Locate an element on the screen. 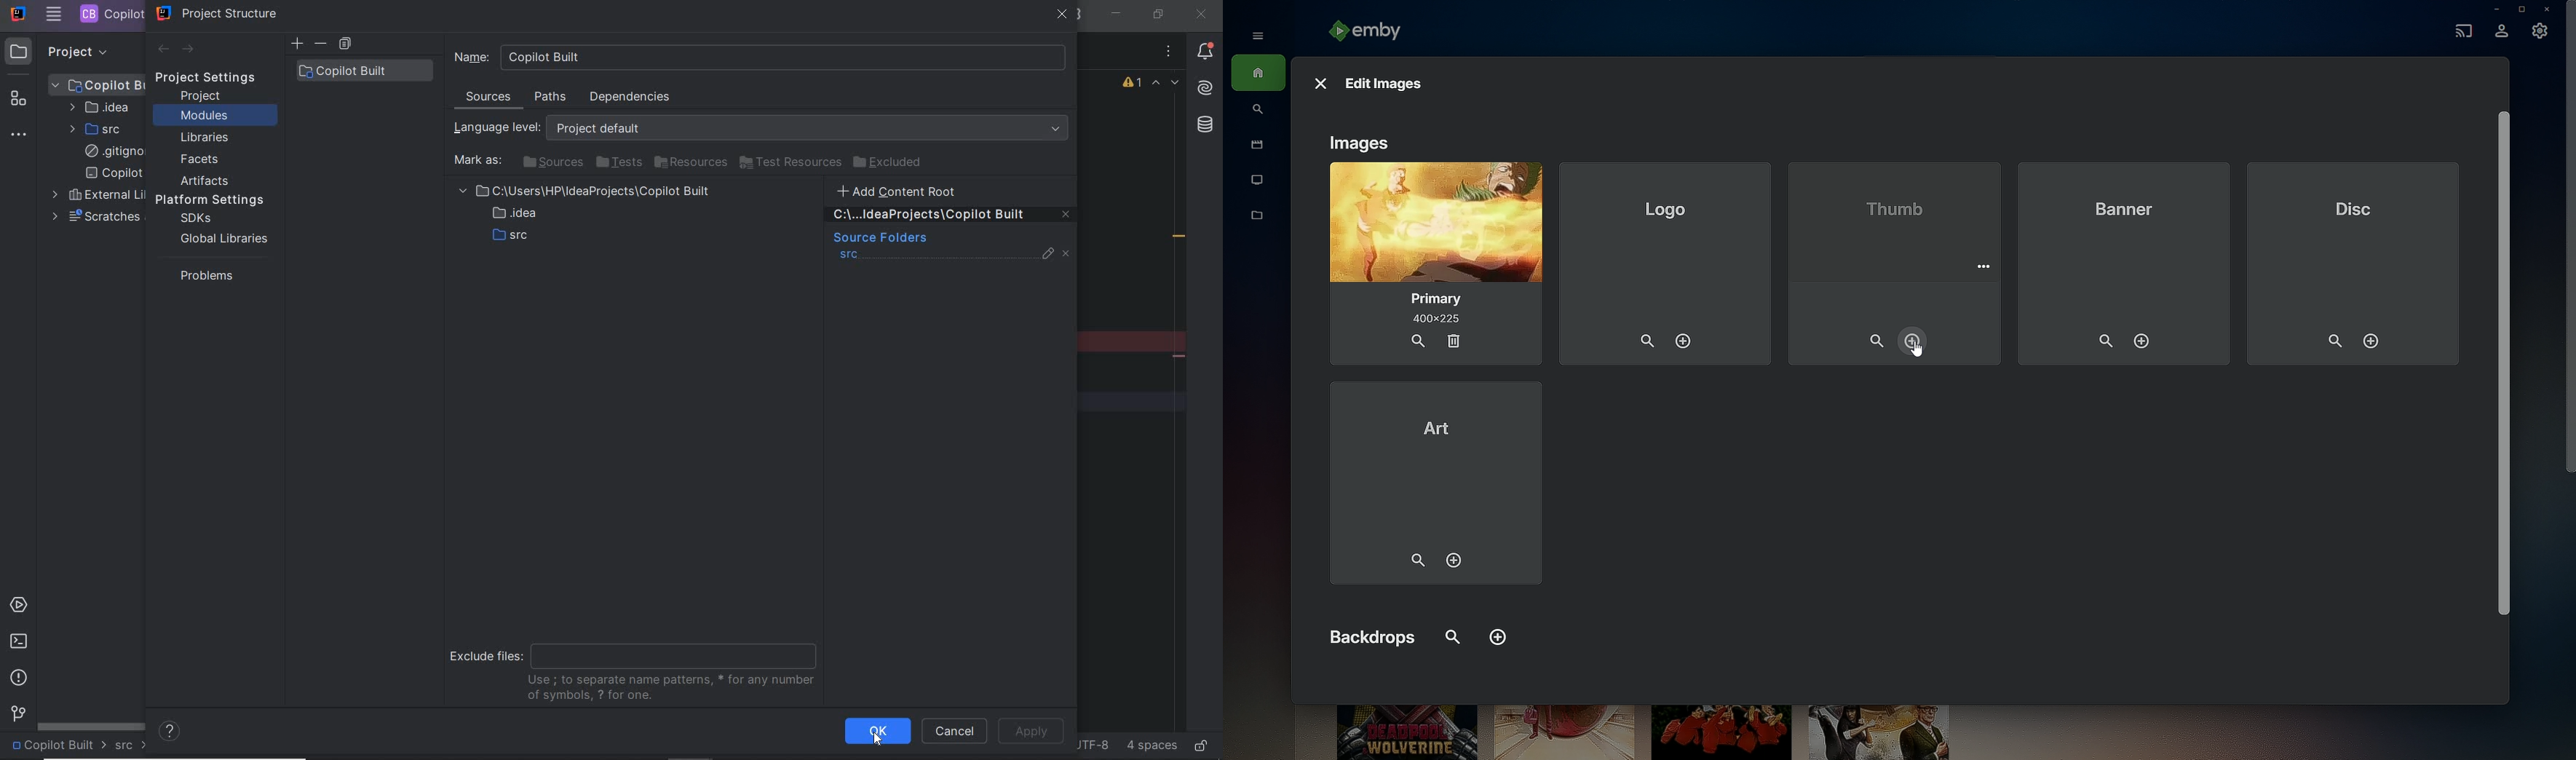  sources is located at coordinates (490, 99).